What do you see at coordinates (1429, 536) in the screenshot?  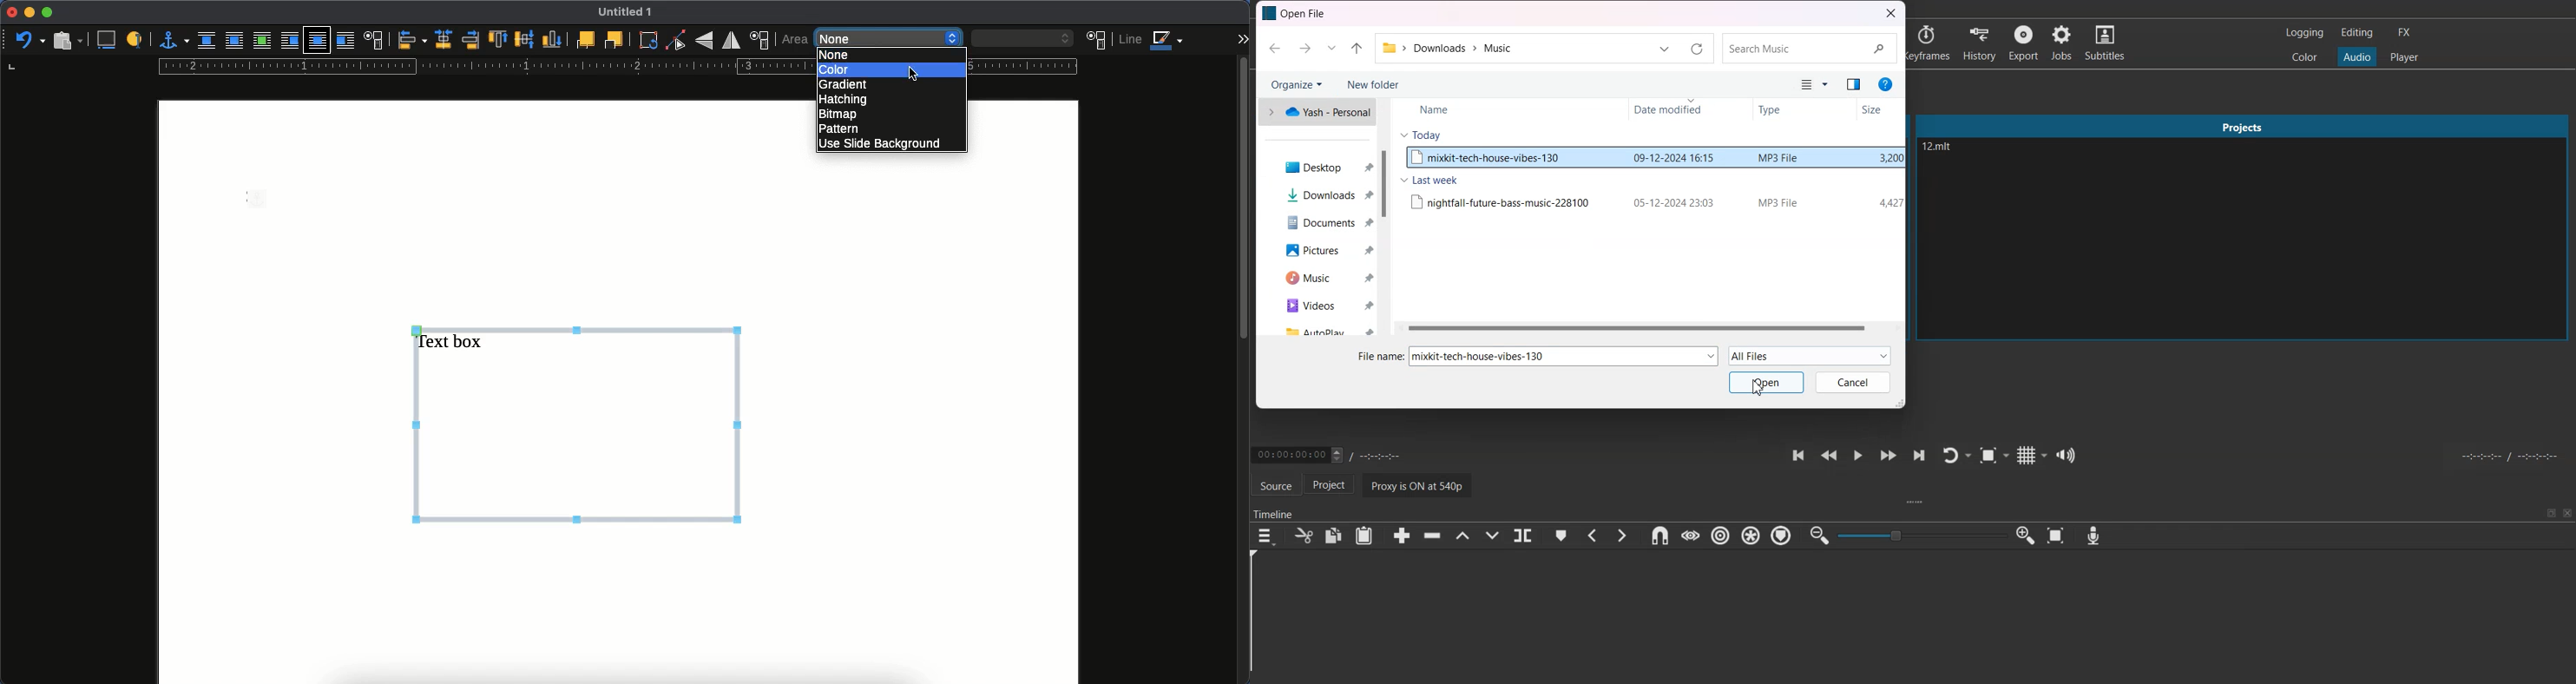 I see `Ripple Delete` at bounding box center [1429, 536].